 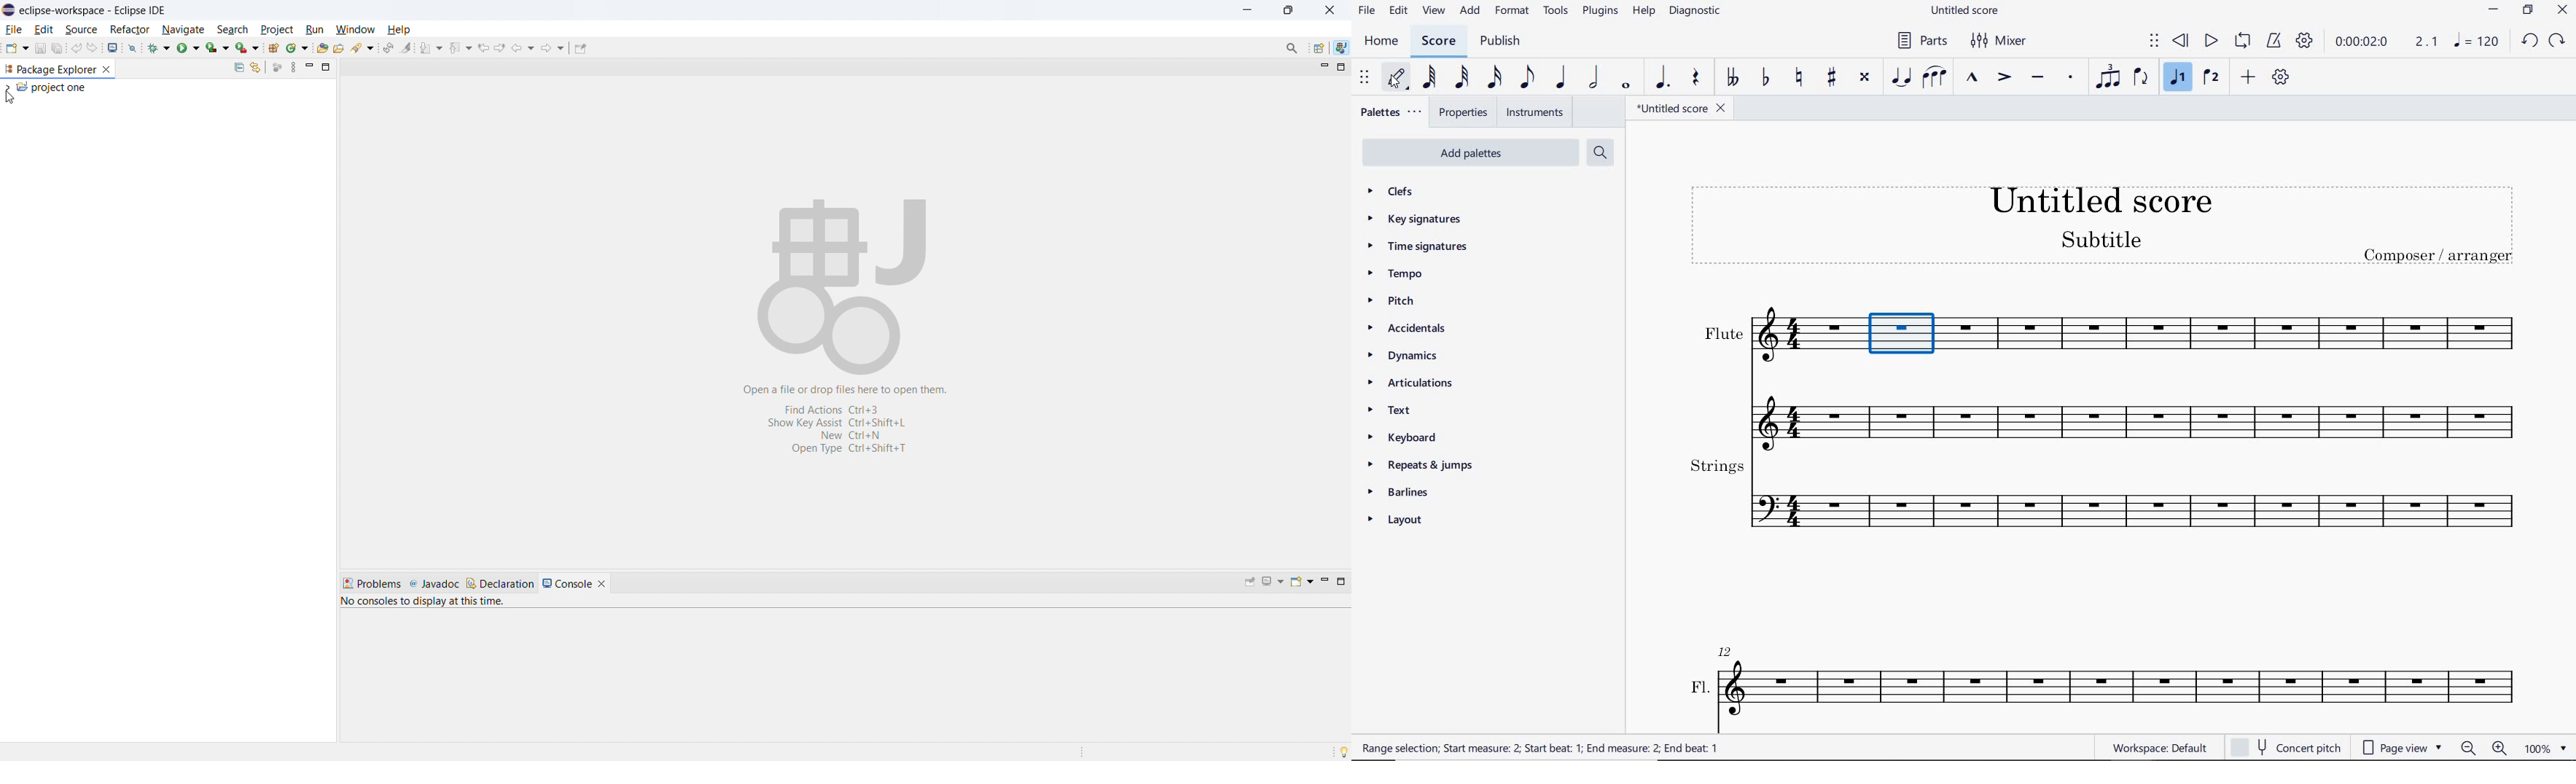 What do you see at coordinates (41, 48) in the screenshot?
I see `save` at bounding box center [41, 48].